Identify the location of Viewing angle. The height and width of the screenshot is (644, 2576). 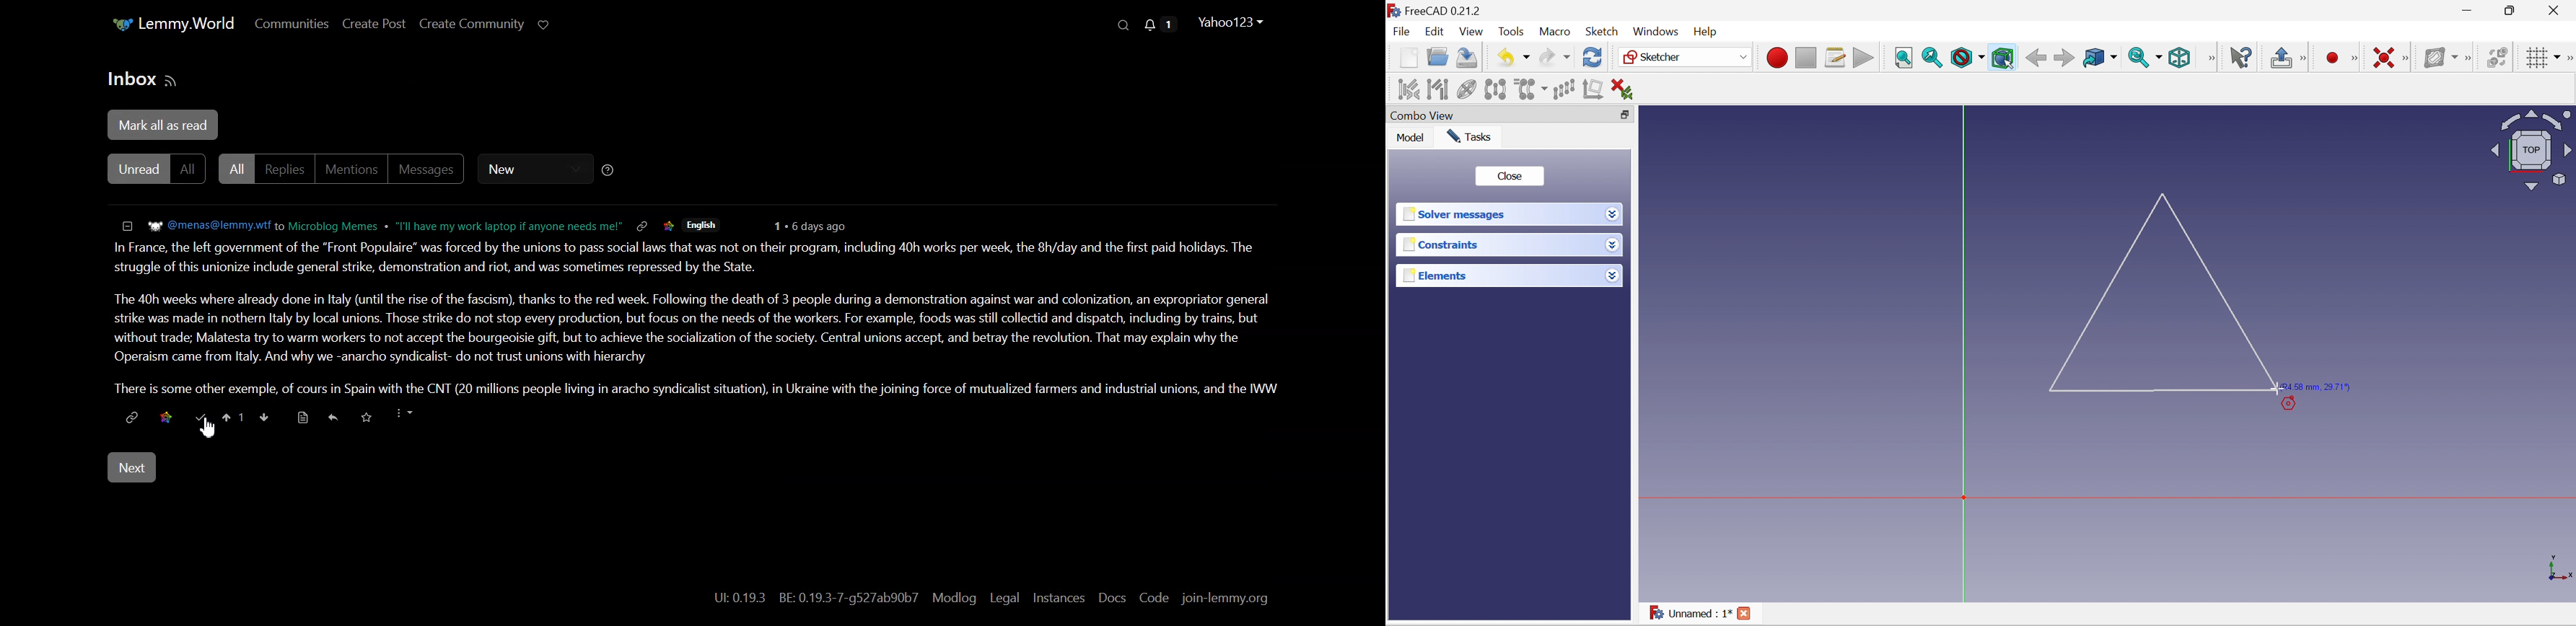
(2531, 150).